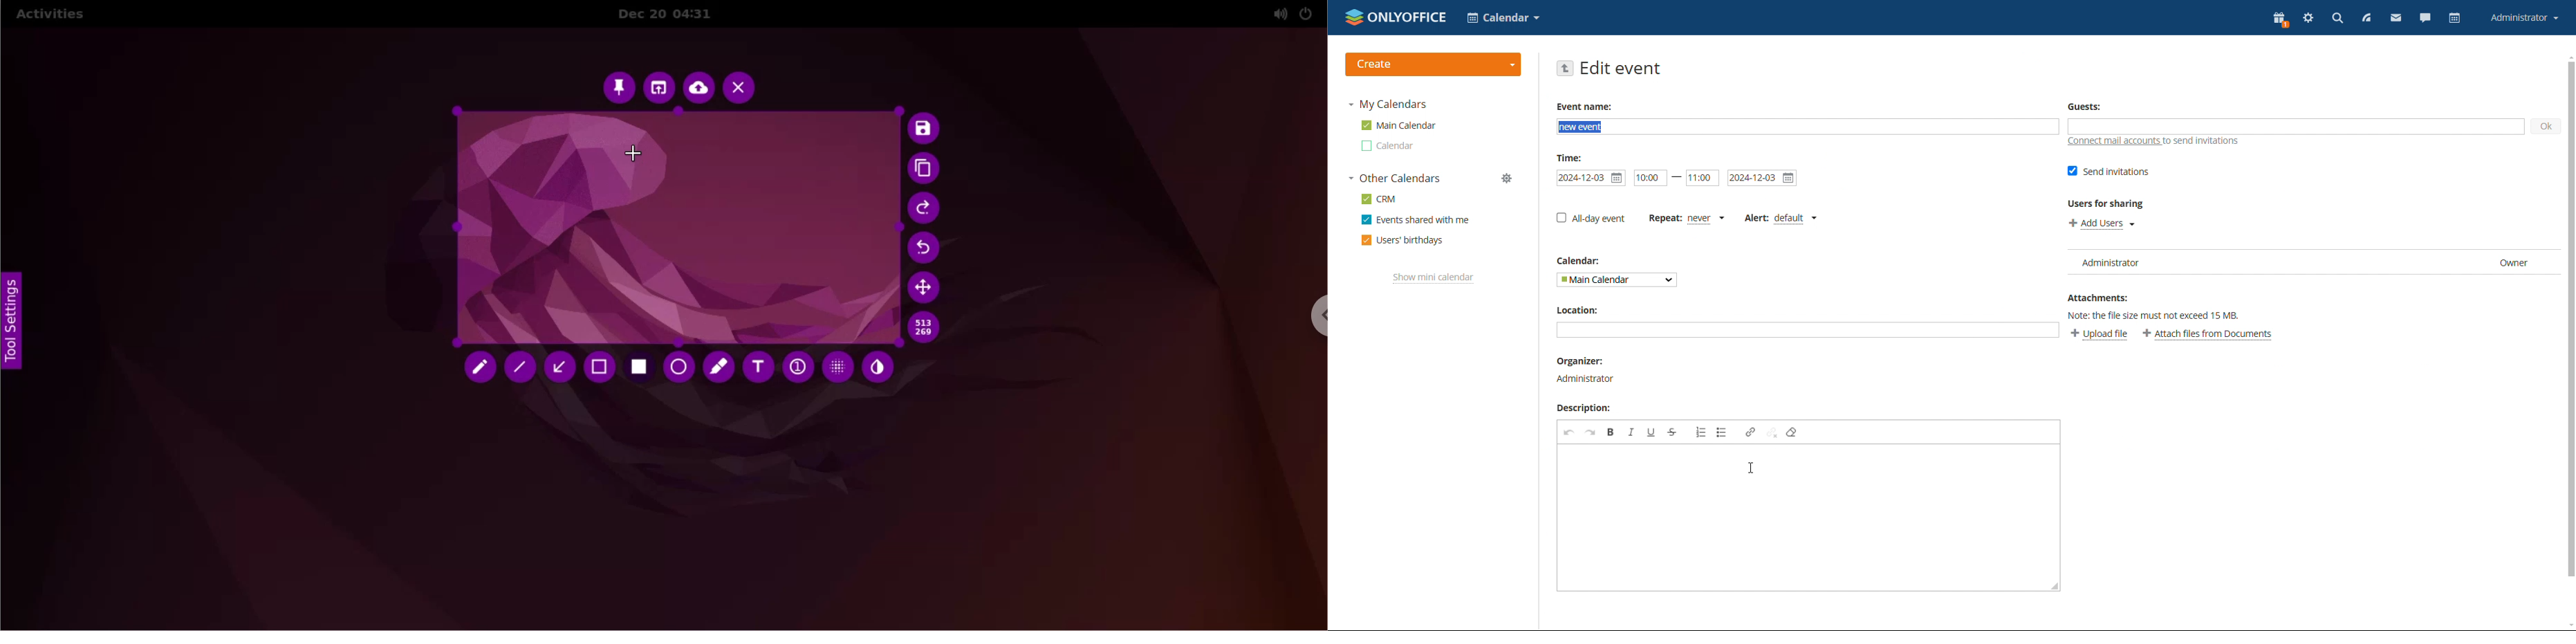 The height and width of the screenshot is (644, 2576). What do you see at coordinates (1810, 518) in the screenshot?
I see `add description` at bounding box center [1810, 518].